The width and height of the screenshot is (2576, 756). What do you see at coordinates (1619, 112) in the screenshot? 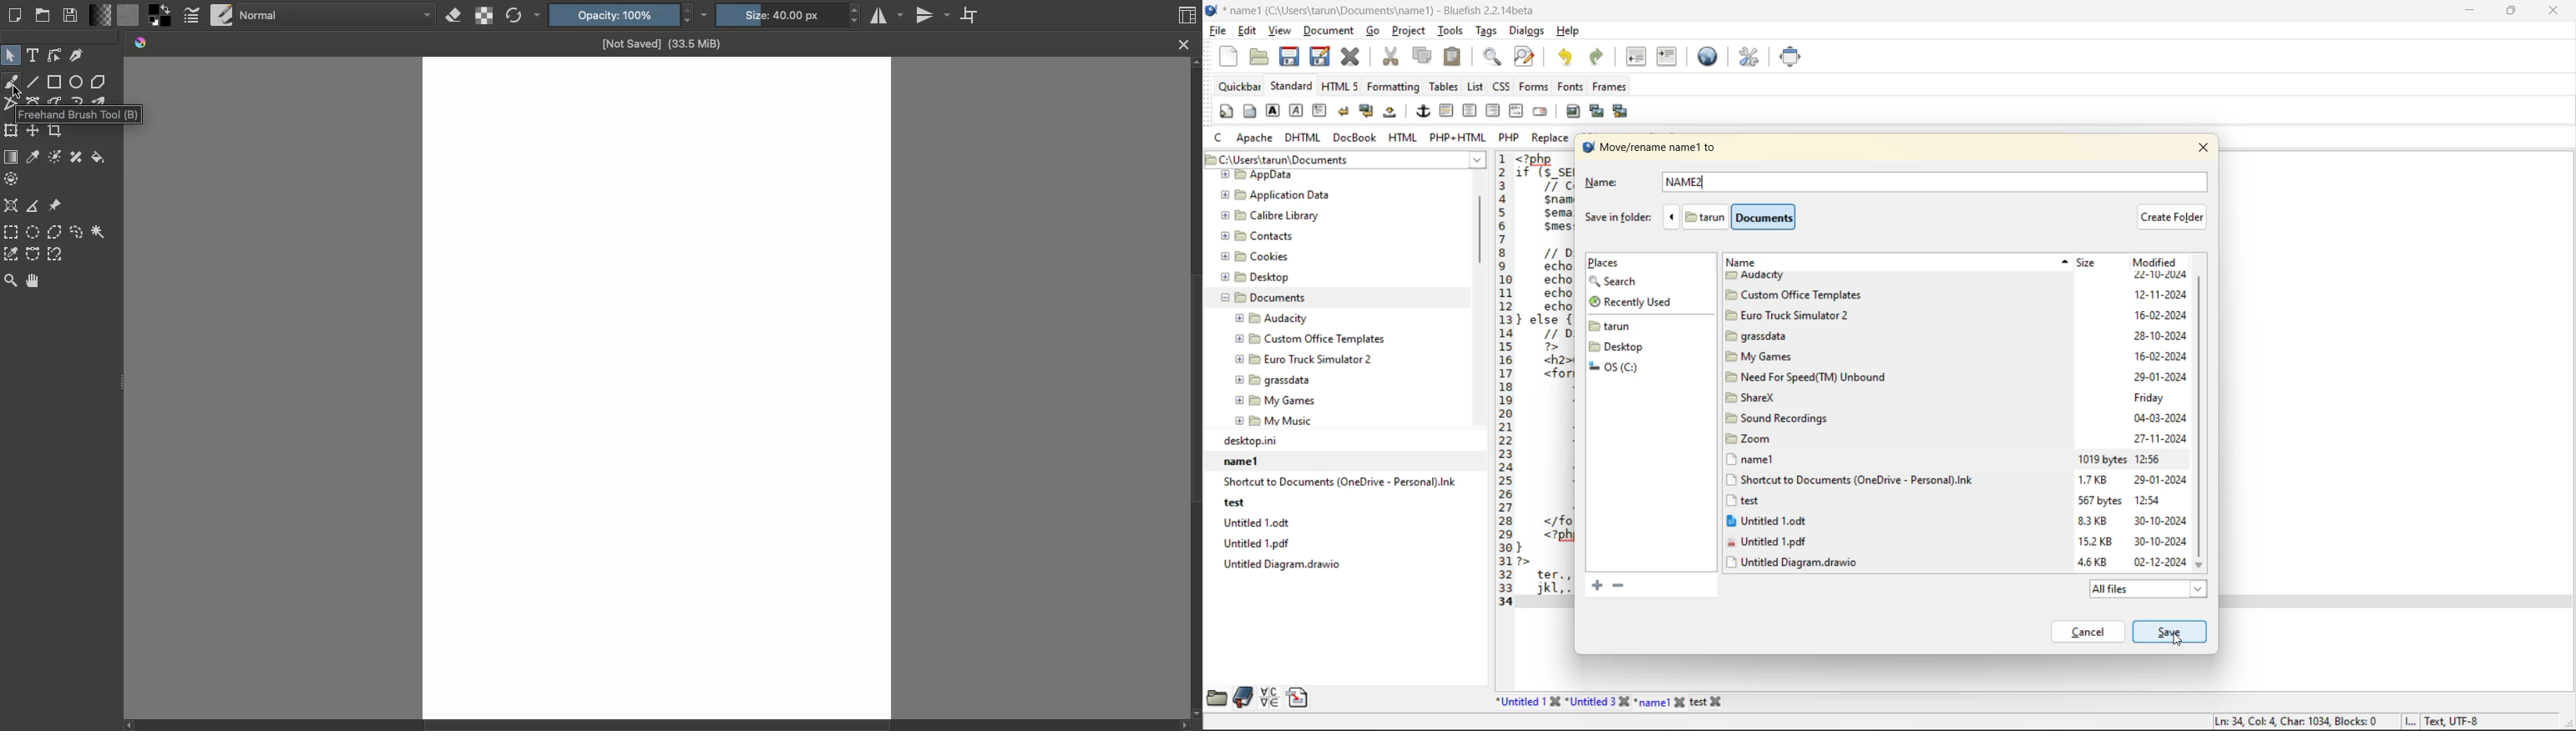
I see `insert multiple thumbnail` at bounding box center [1619, 112].